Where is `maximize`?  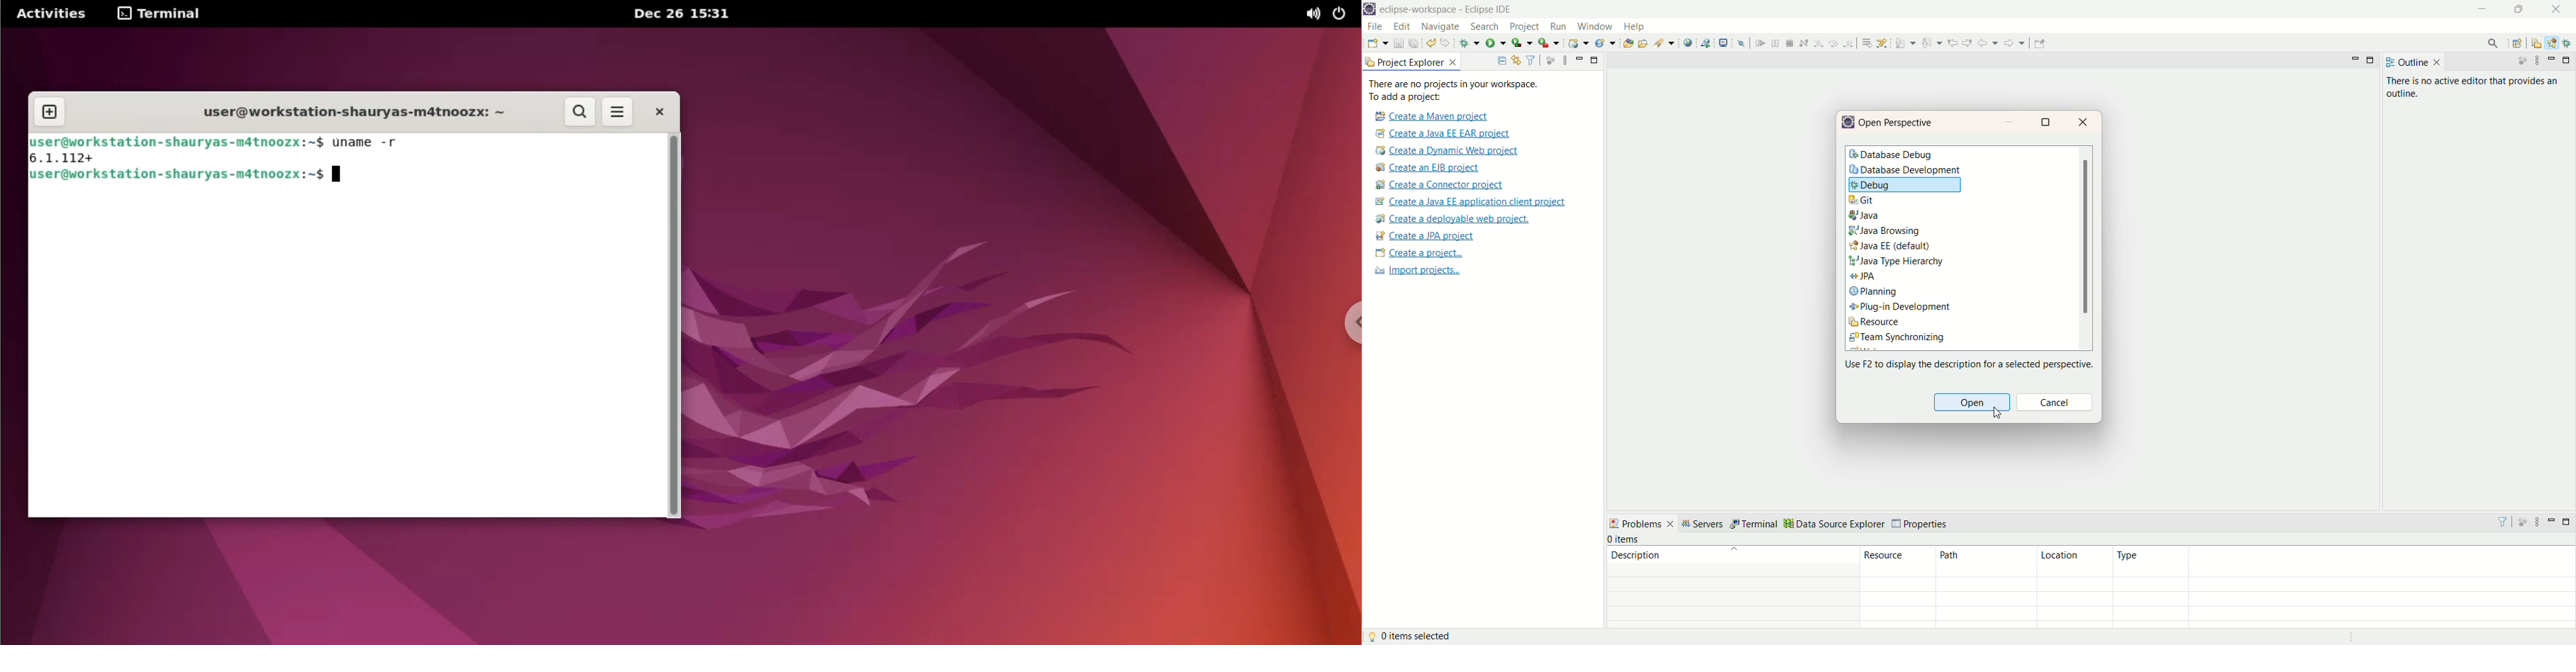
maximize is located at coordinates (2370, 62).